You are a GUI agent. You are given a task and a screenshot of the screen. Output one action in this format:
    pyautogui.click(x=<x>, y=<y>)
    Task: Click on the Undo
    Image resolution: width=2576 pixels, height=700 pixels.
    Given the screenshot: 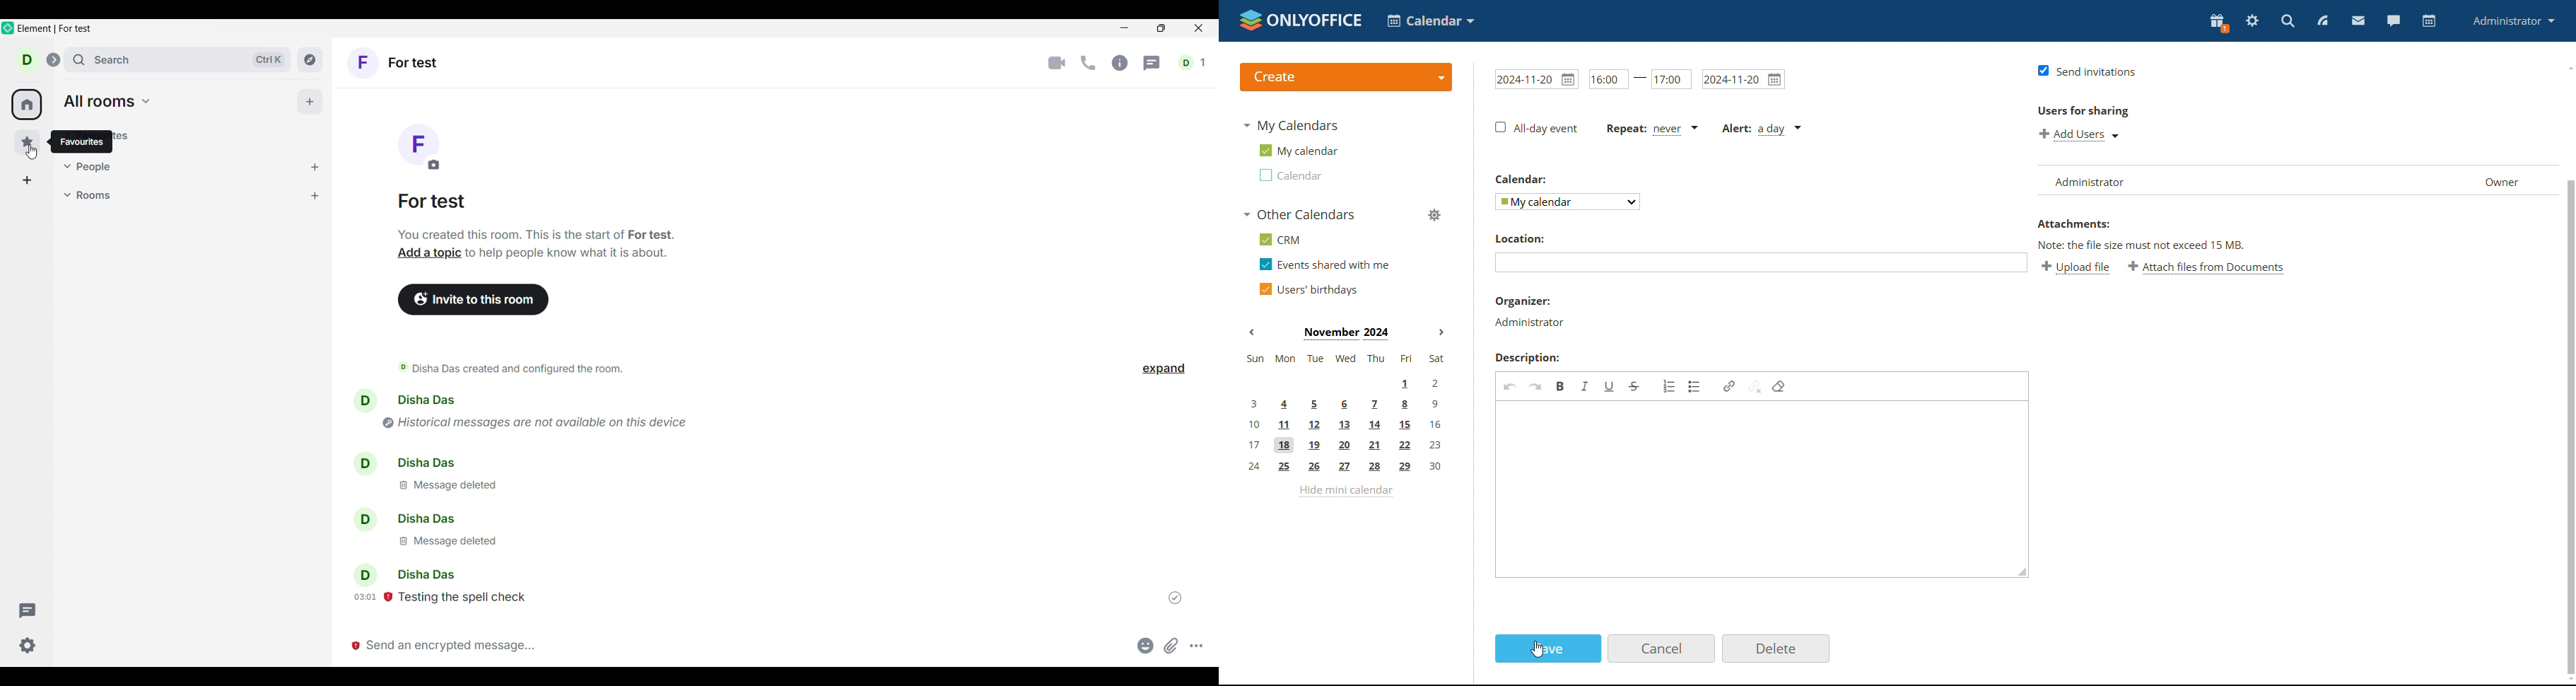 What is the action you would take?
    pyautogui.click(x=1510, y=386)
    